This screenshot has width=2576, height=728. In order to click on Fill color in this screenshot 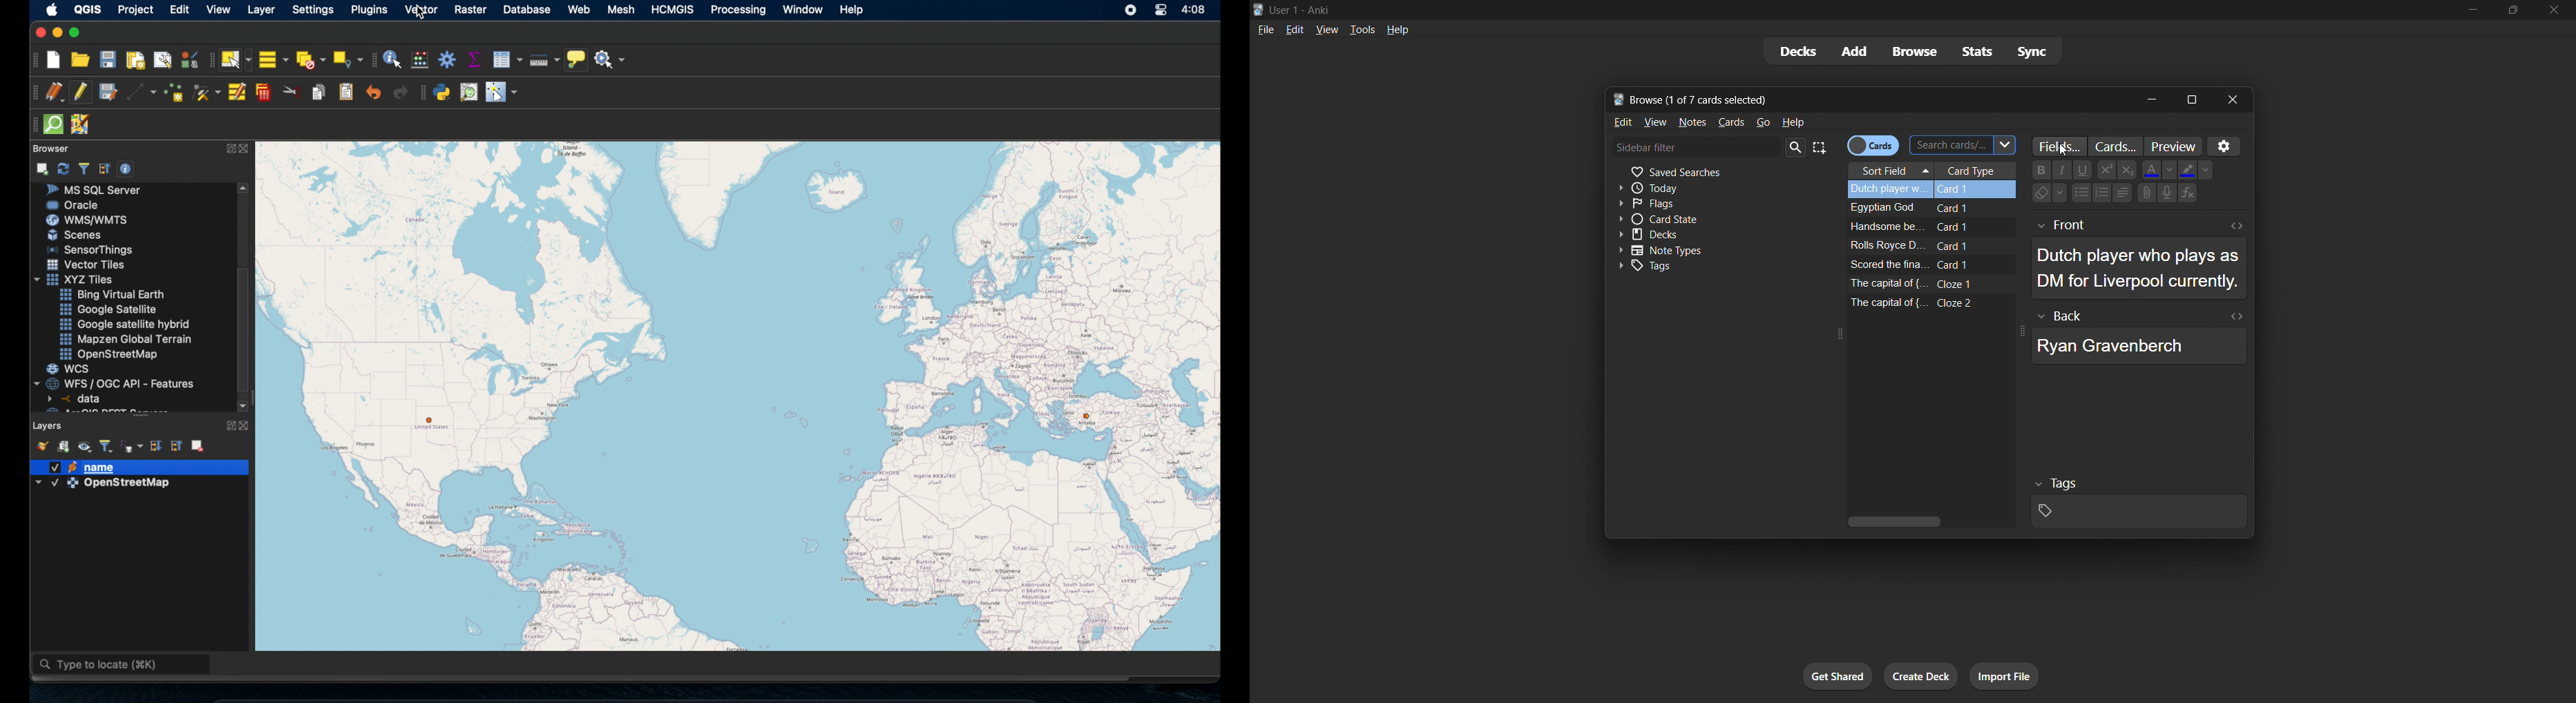, I will do `click(2186, 170)`.